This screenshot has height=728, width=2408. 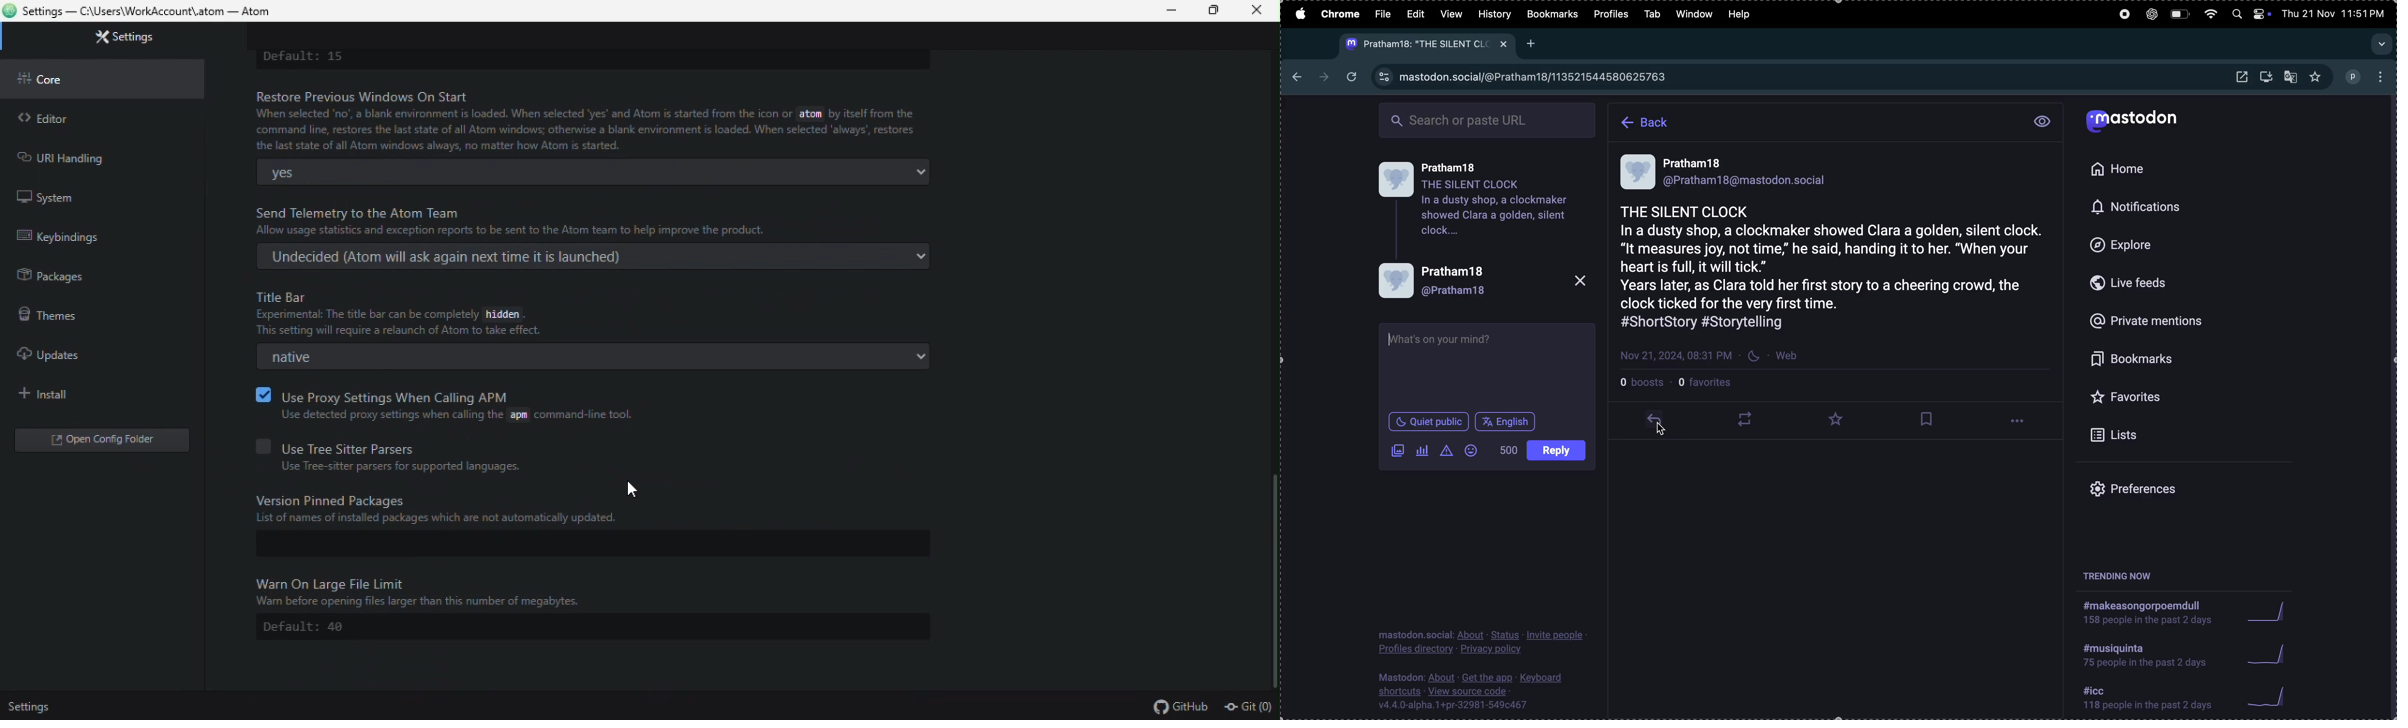 What do you see at coordinates (606, 217) in the screenshot?
I see `Send Telemetry to the Atom Team` at bounding box center [606, 217].